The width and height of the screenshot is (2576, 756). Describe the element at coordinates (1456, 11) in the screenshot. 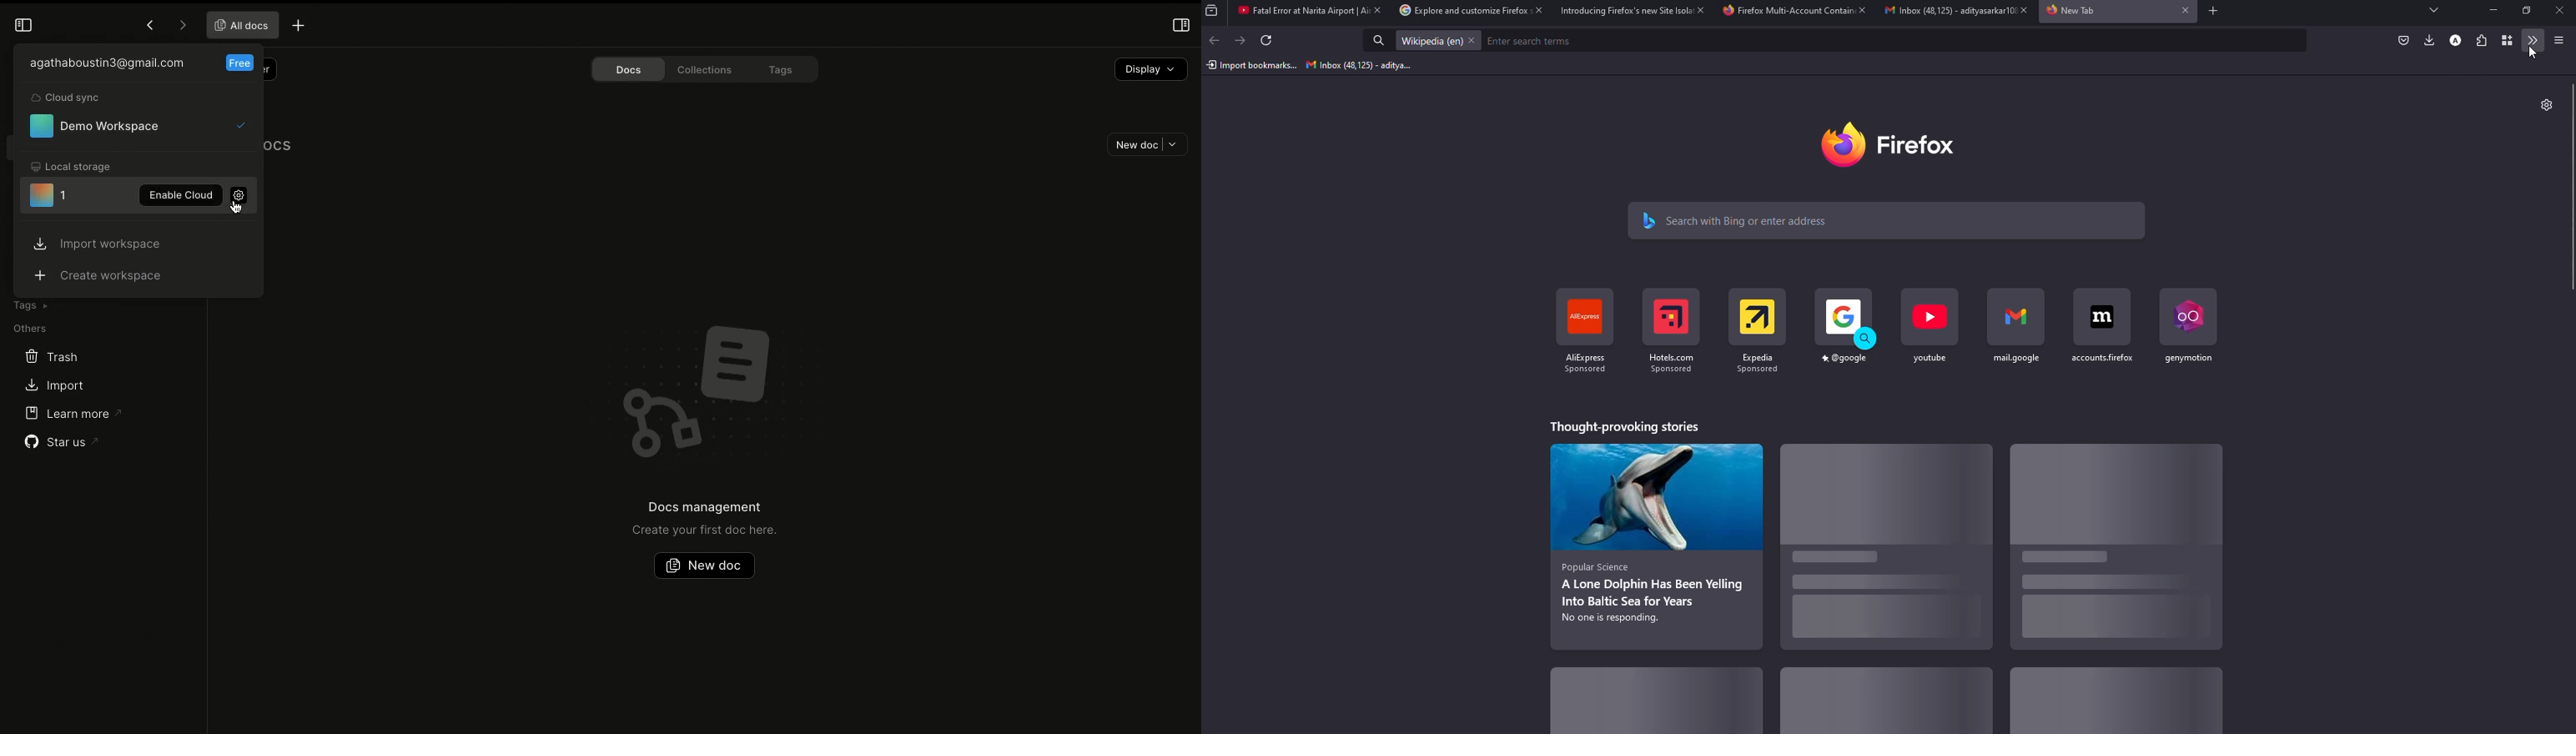

I see `tab` at that location.